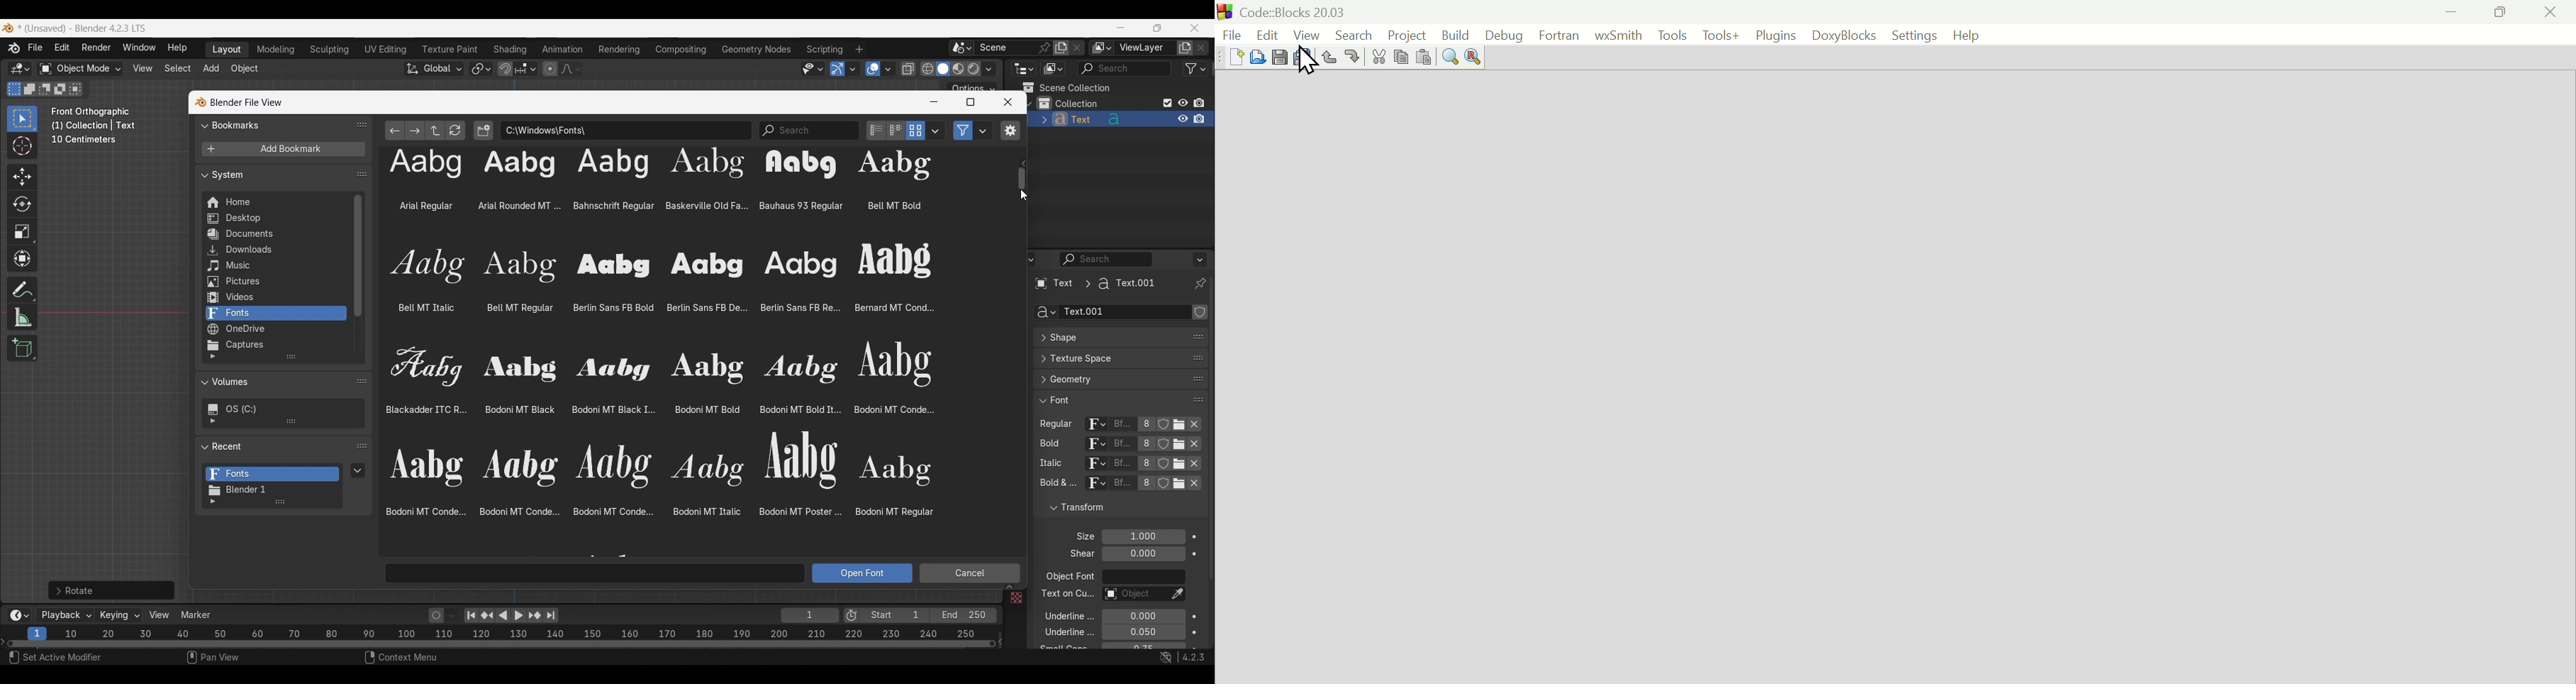  What do you see at coordinates (809, 130) in the screenshot?
I see `Name or Tag Filter` at bounding box center [809, 130].